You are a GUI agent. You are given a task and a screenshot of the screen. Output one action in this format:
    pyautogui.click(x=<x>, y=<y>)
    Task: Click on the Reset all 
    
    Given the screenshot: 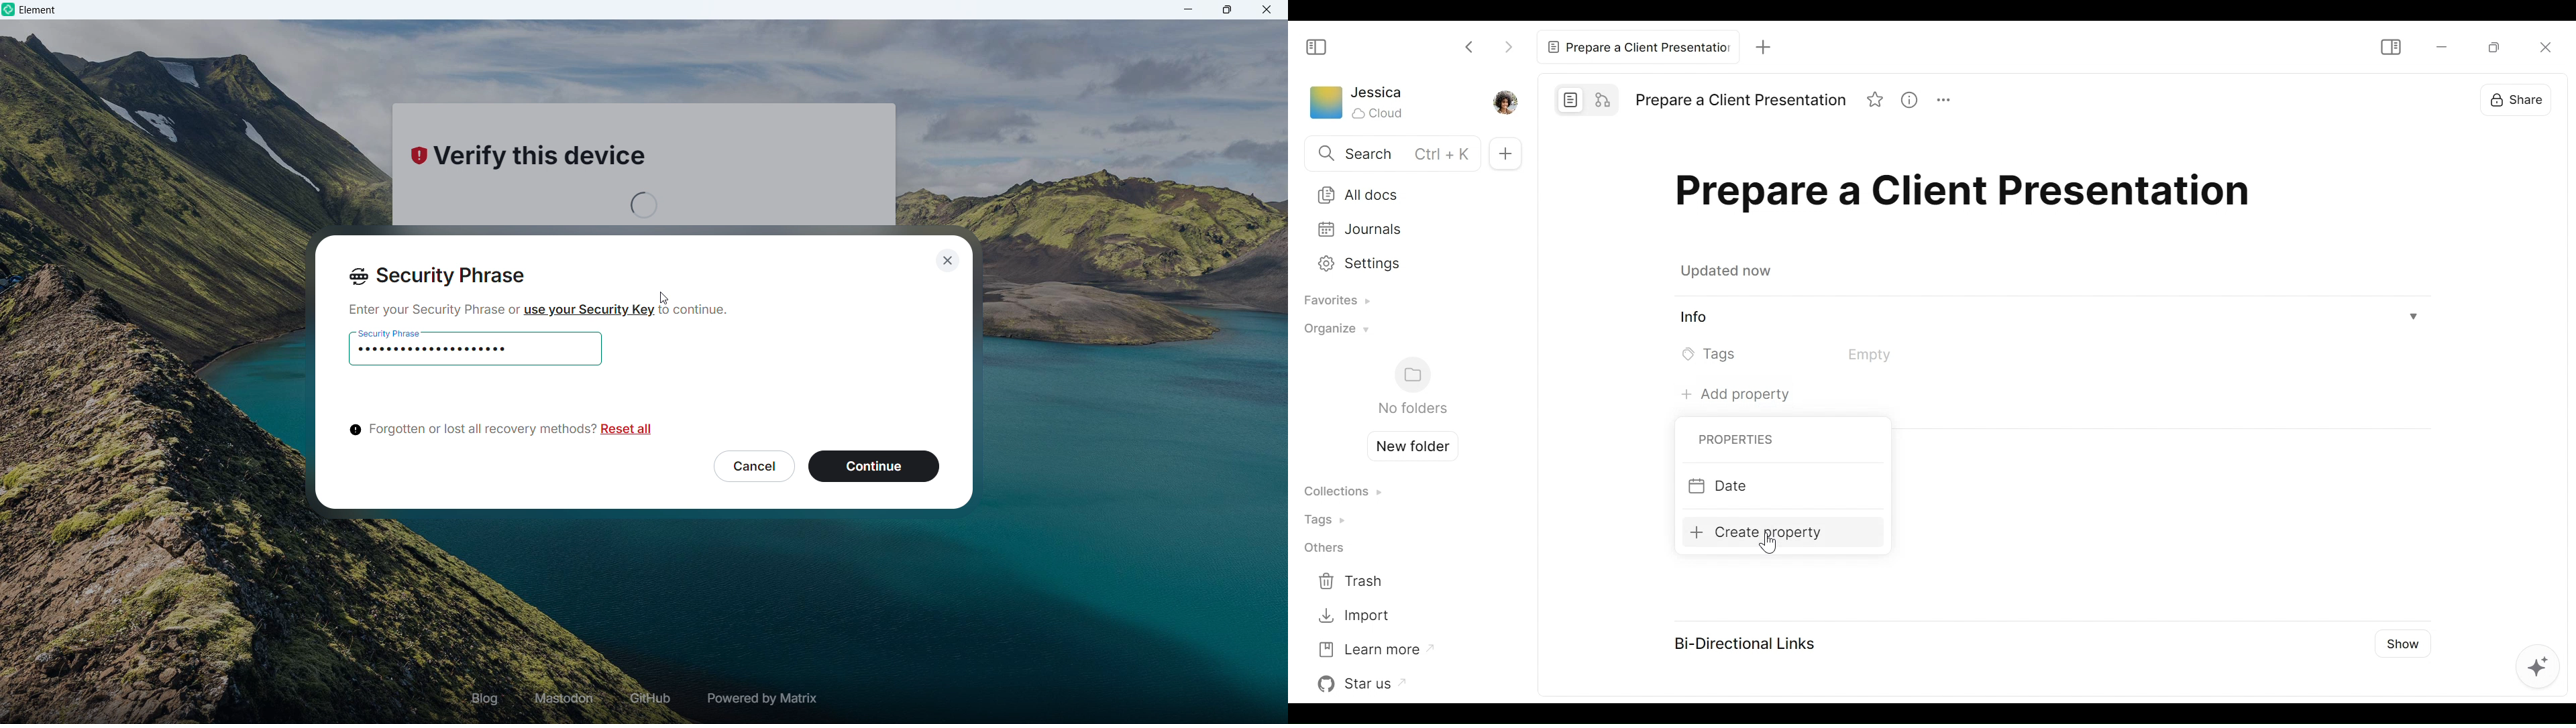 What is the action you would take?
    pyautogui.click(x=629, y=431)
    